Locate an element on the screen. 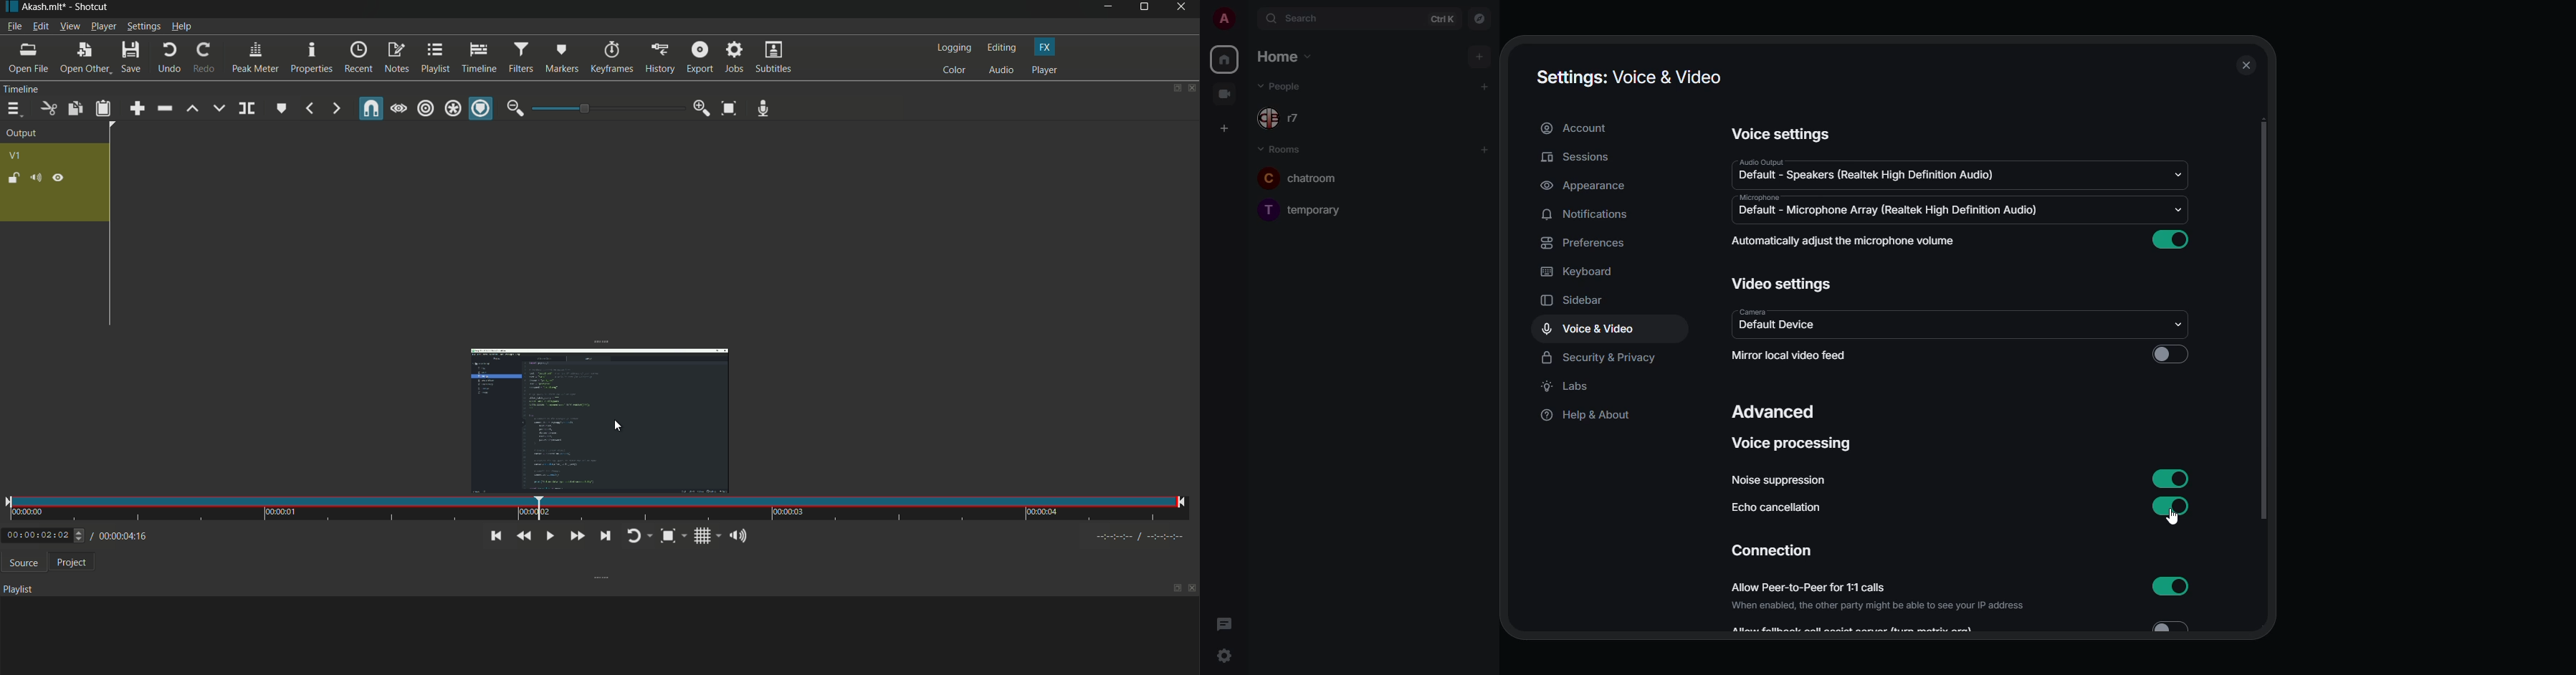 The height and width of the screenshot is (700, 2576). maximize is located at coordinates (1146, 9).